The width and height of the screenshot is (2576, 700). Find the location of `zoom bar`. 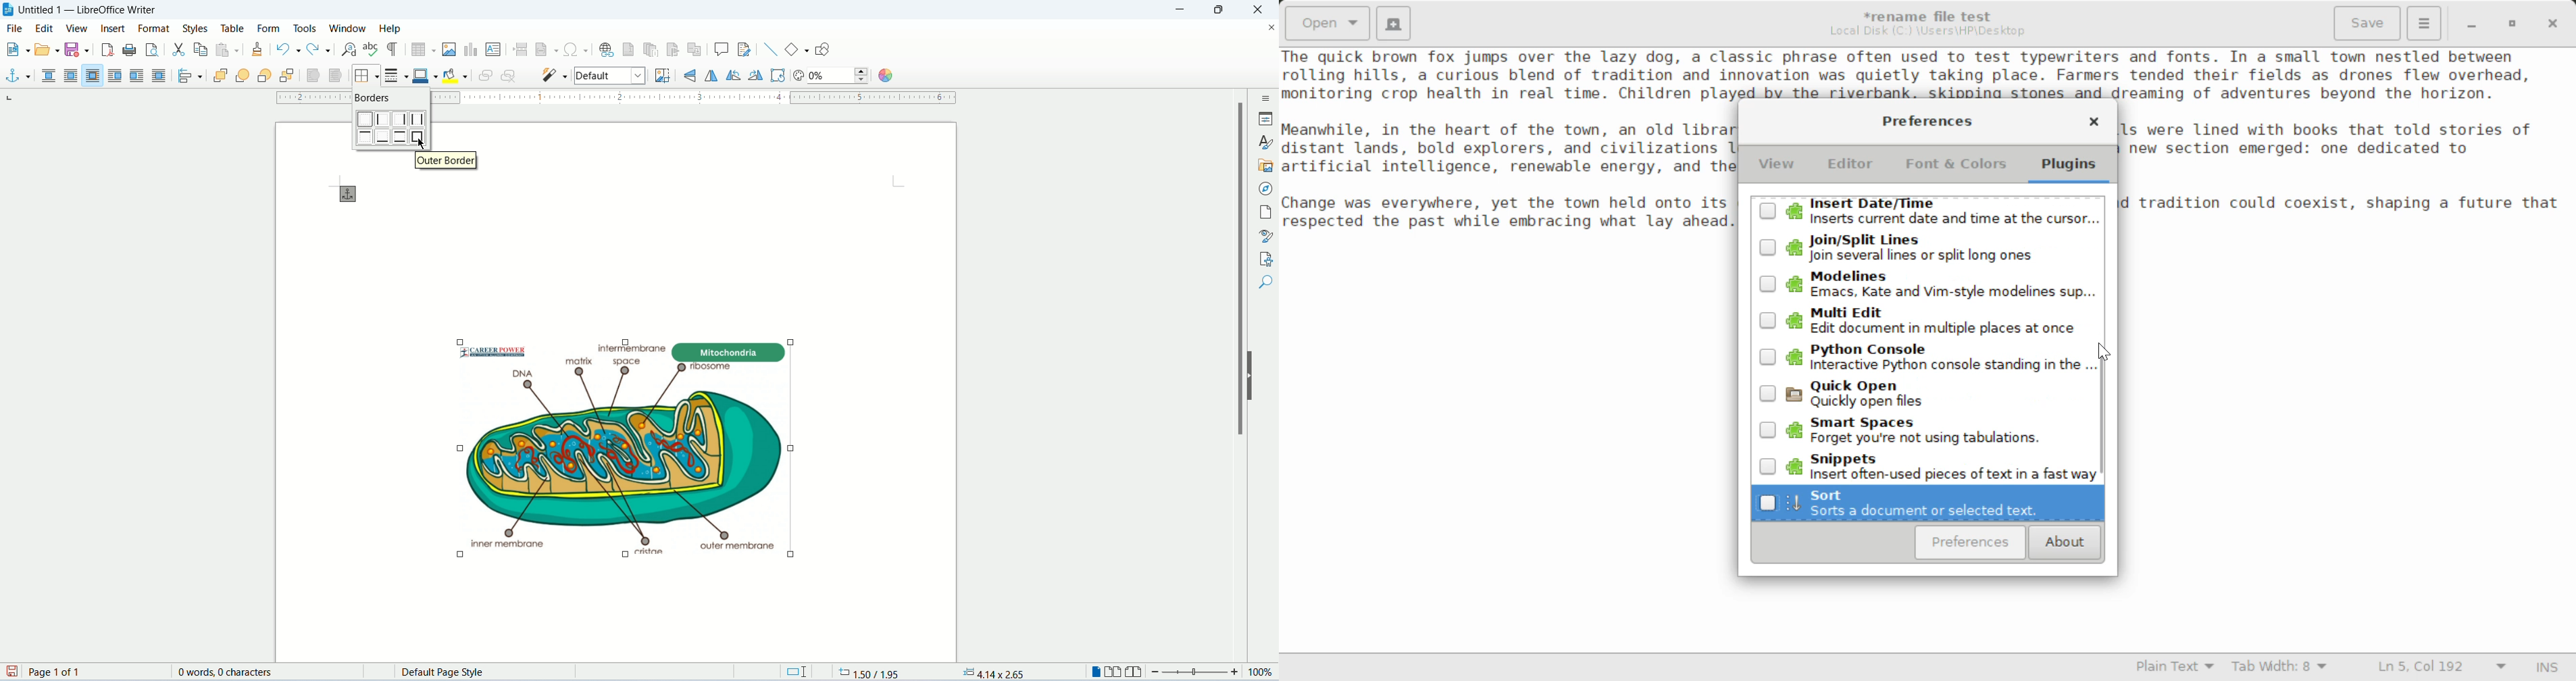

zoom bar is located at coordinates (1196, 672).